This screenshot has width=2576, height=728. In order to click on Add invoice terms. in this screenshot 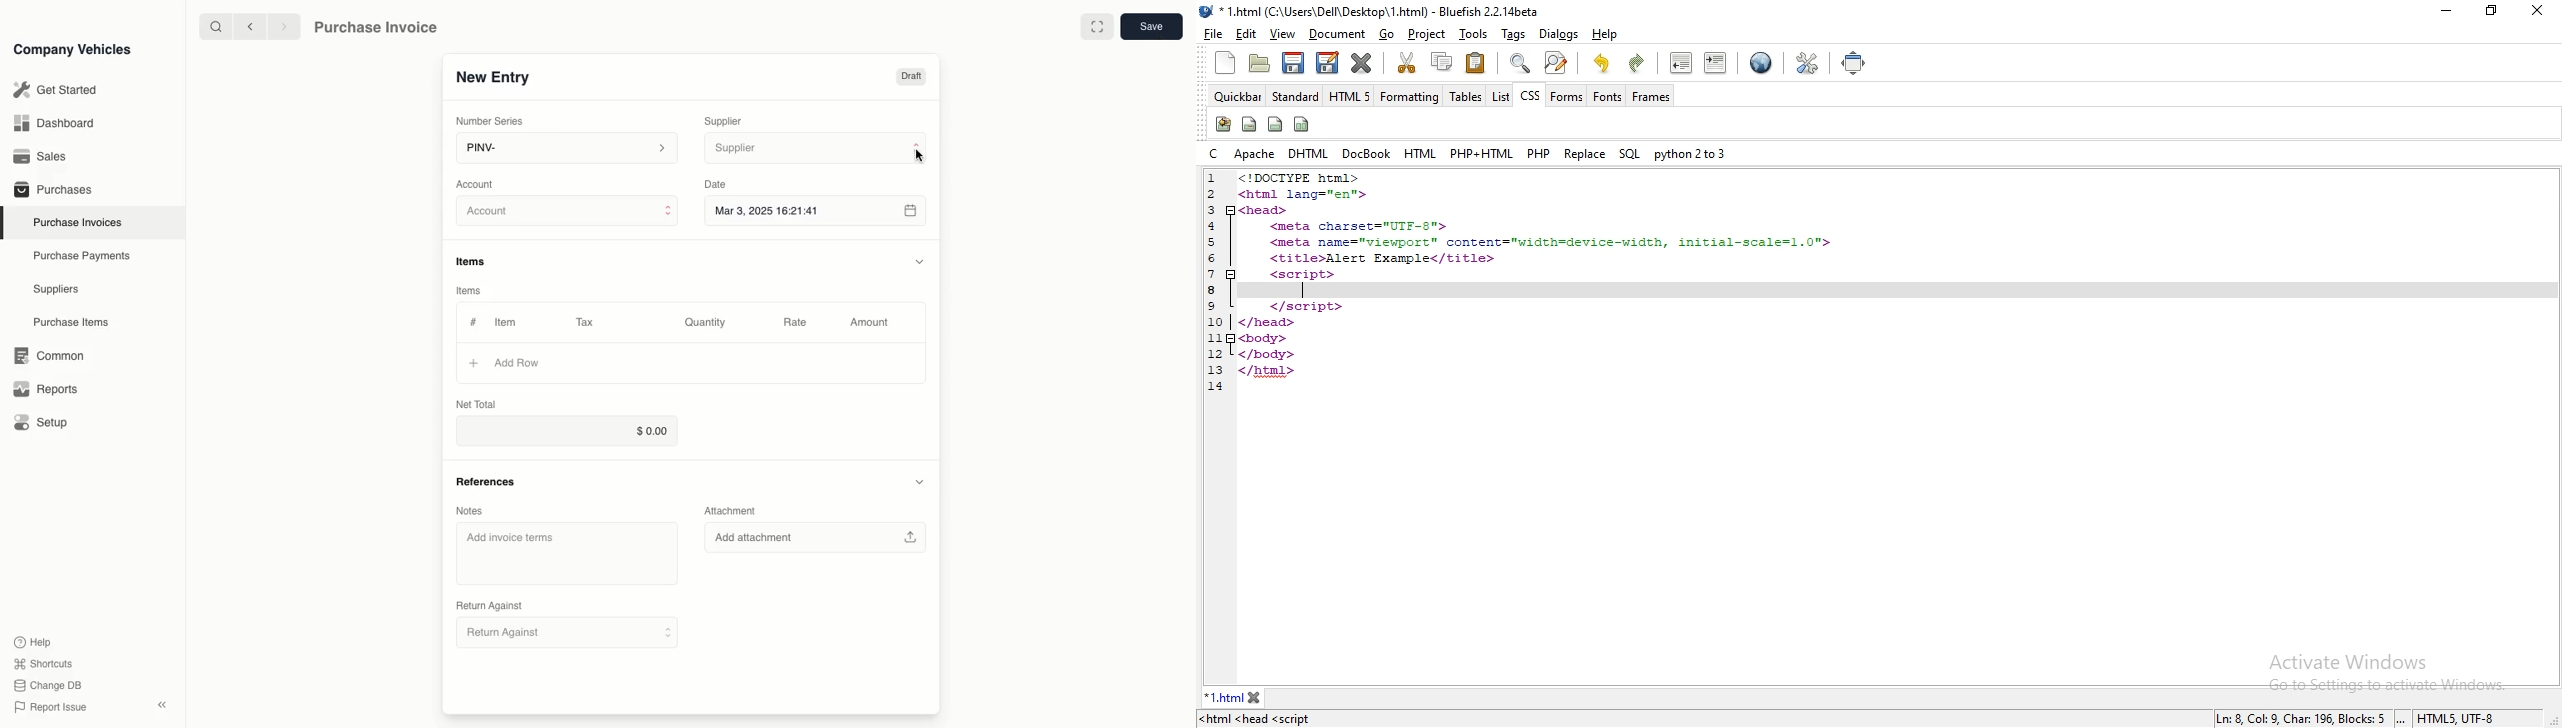, I will do `click(565, 553)`.